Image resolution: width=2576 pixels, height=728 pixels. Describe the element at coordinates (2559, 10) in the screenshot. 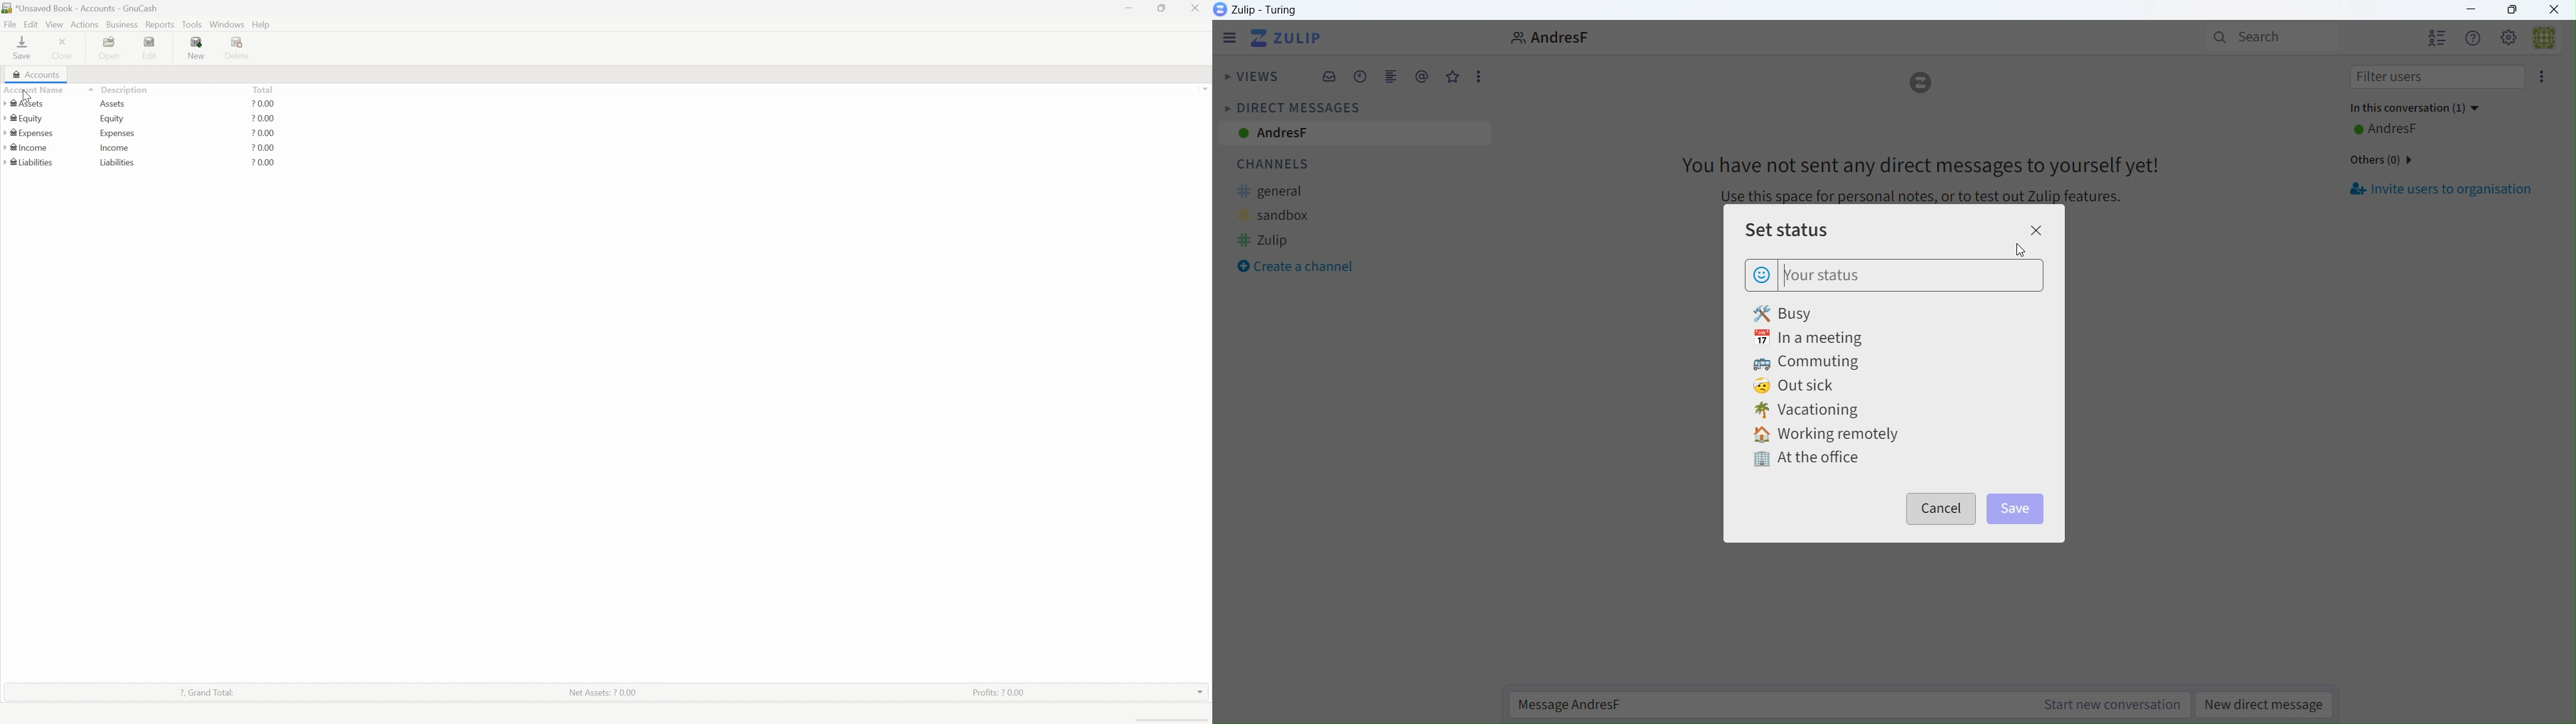

I see `Close` at that location.